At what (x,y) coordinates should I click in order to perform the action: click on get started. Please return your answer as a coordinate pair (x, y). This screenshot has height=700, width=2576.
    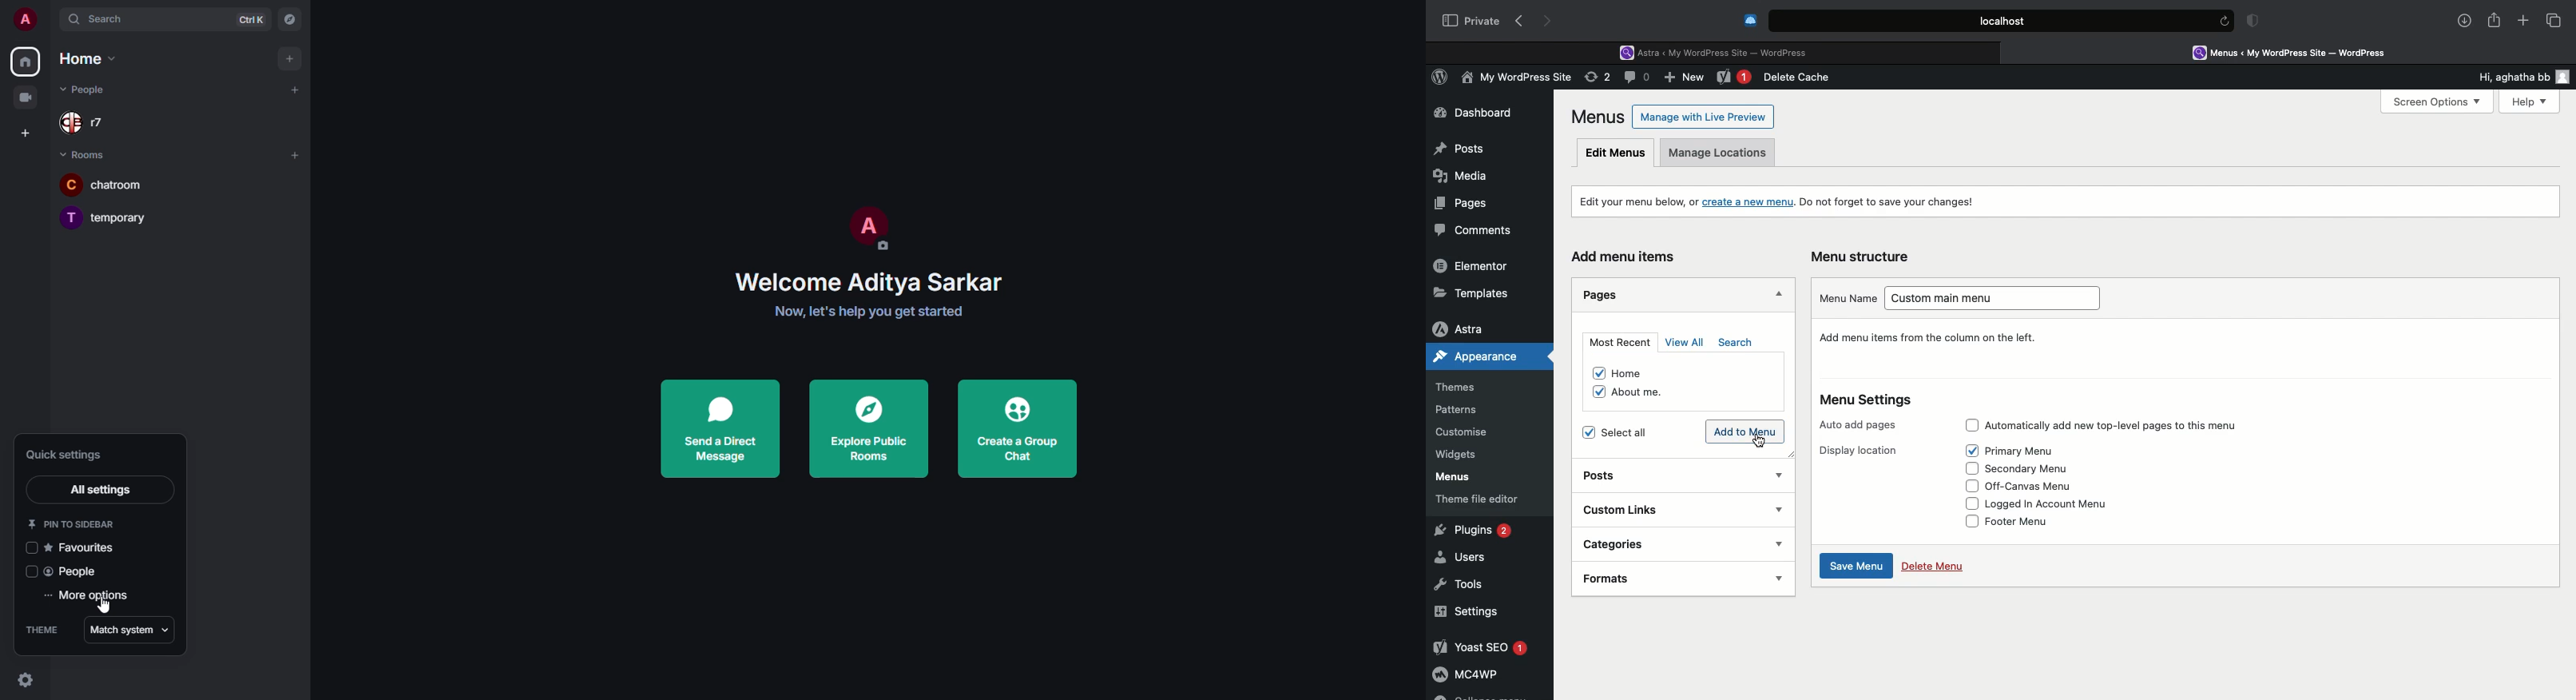
    Looking at the image, I should click on (875, 312).